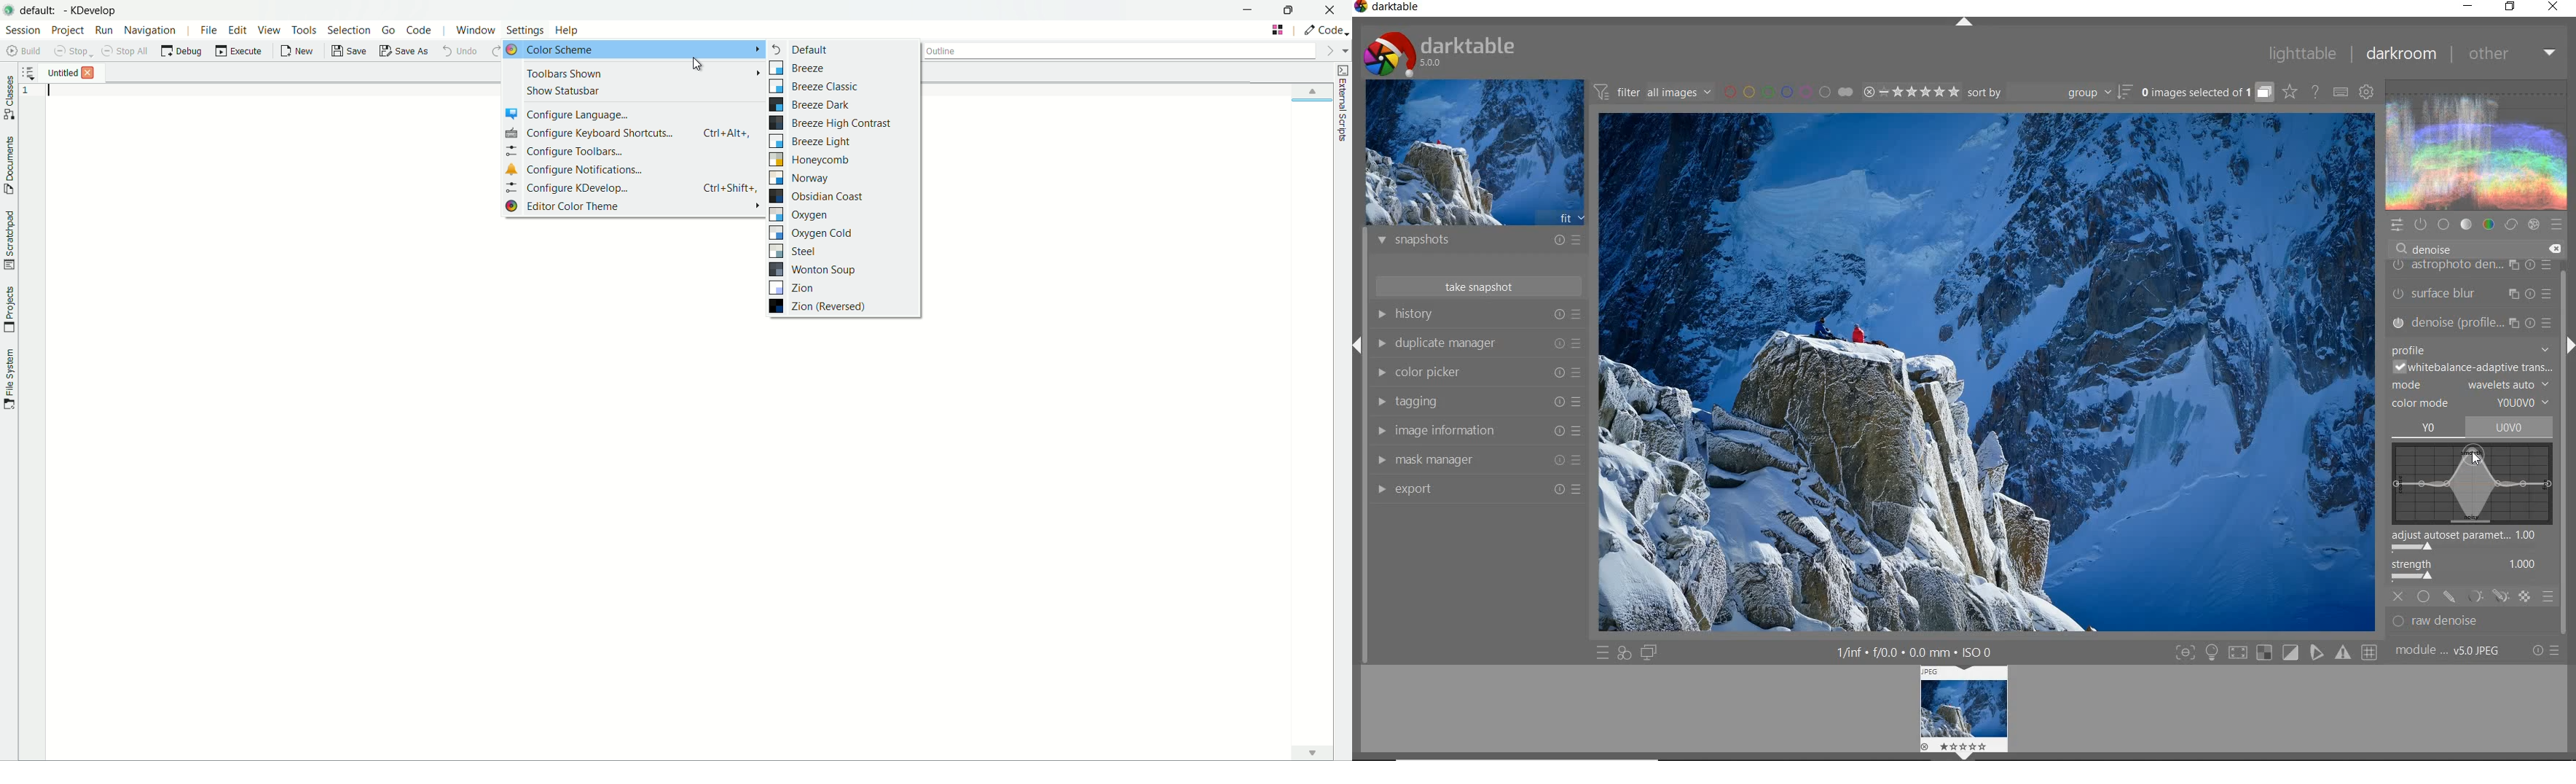 Image resolution: width=2576 pixels, height=784 pixels. Describe the element at coordinates (476, 32) in the screenshot. I see `window` at that location.